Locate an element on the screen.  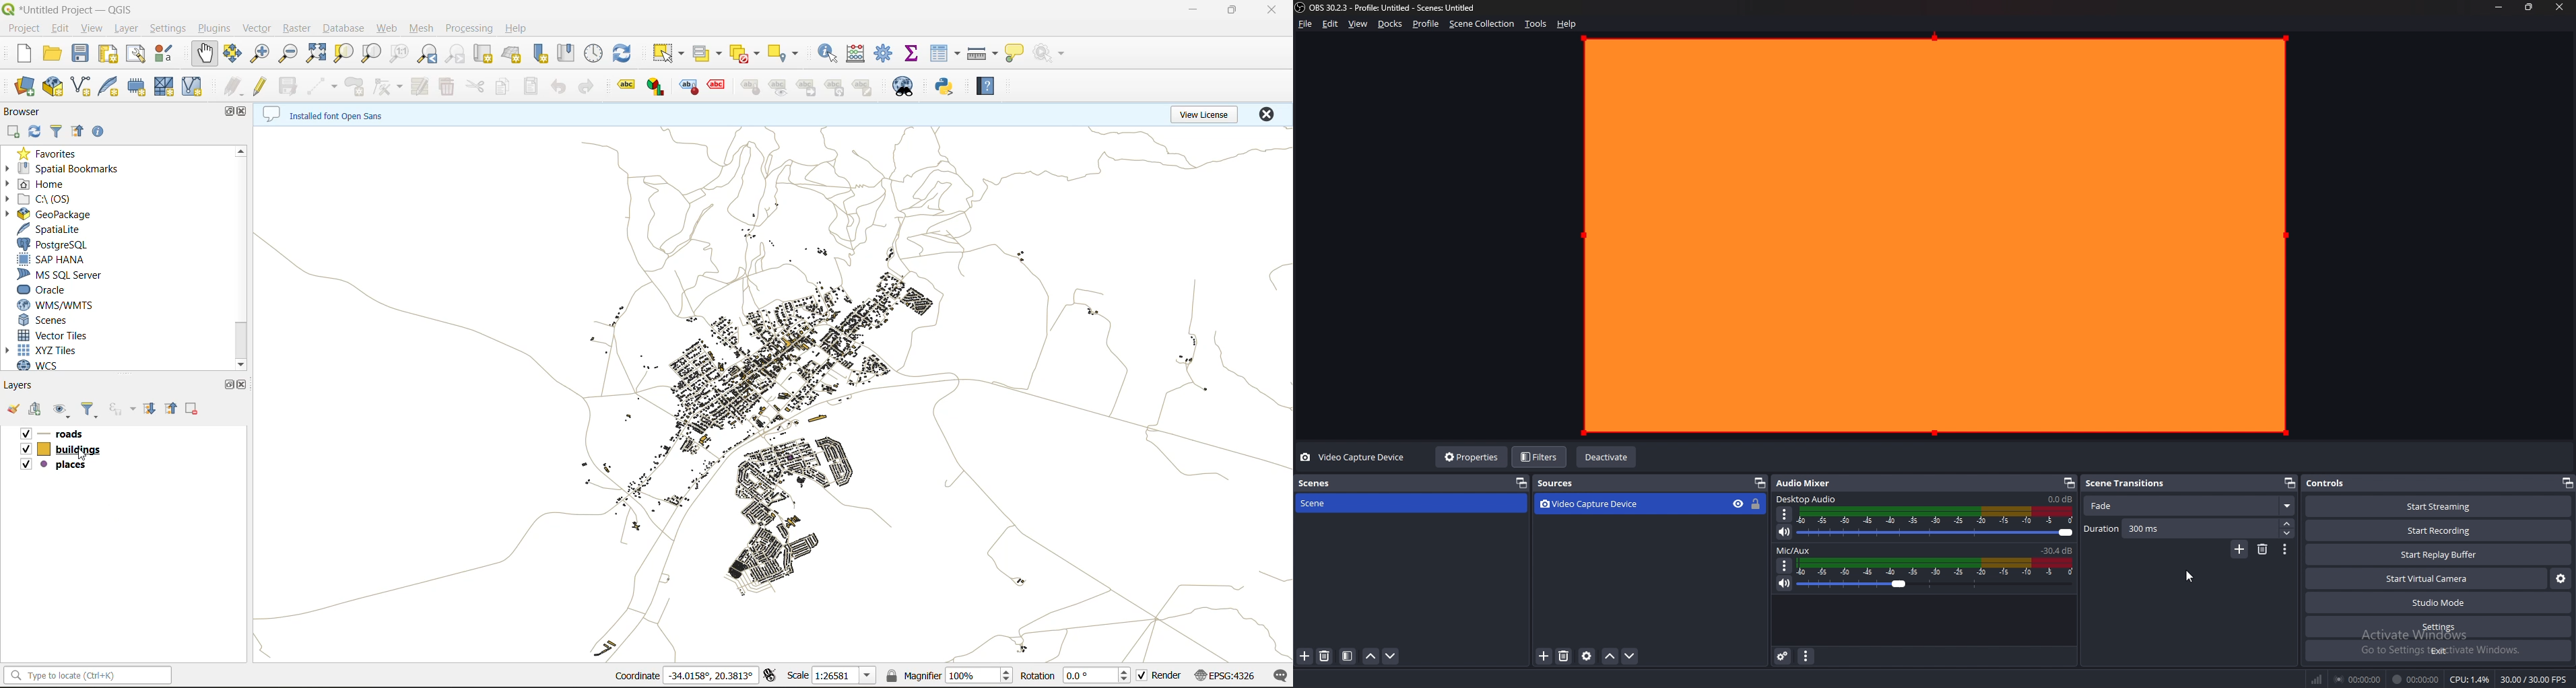
controls is located at coordinates (2334, 483).